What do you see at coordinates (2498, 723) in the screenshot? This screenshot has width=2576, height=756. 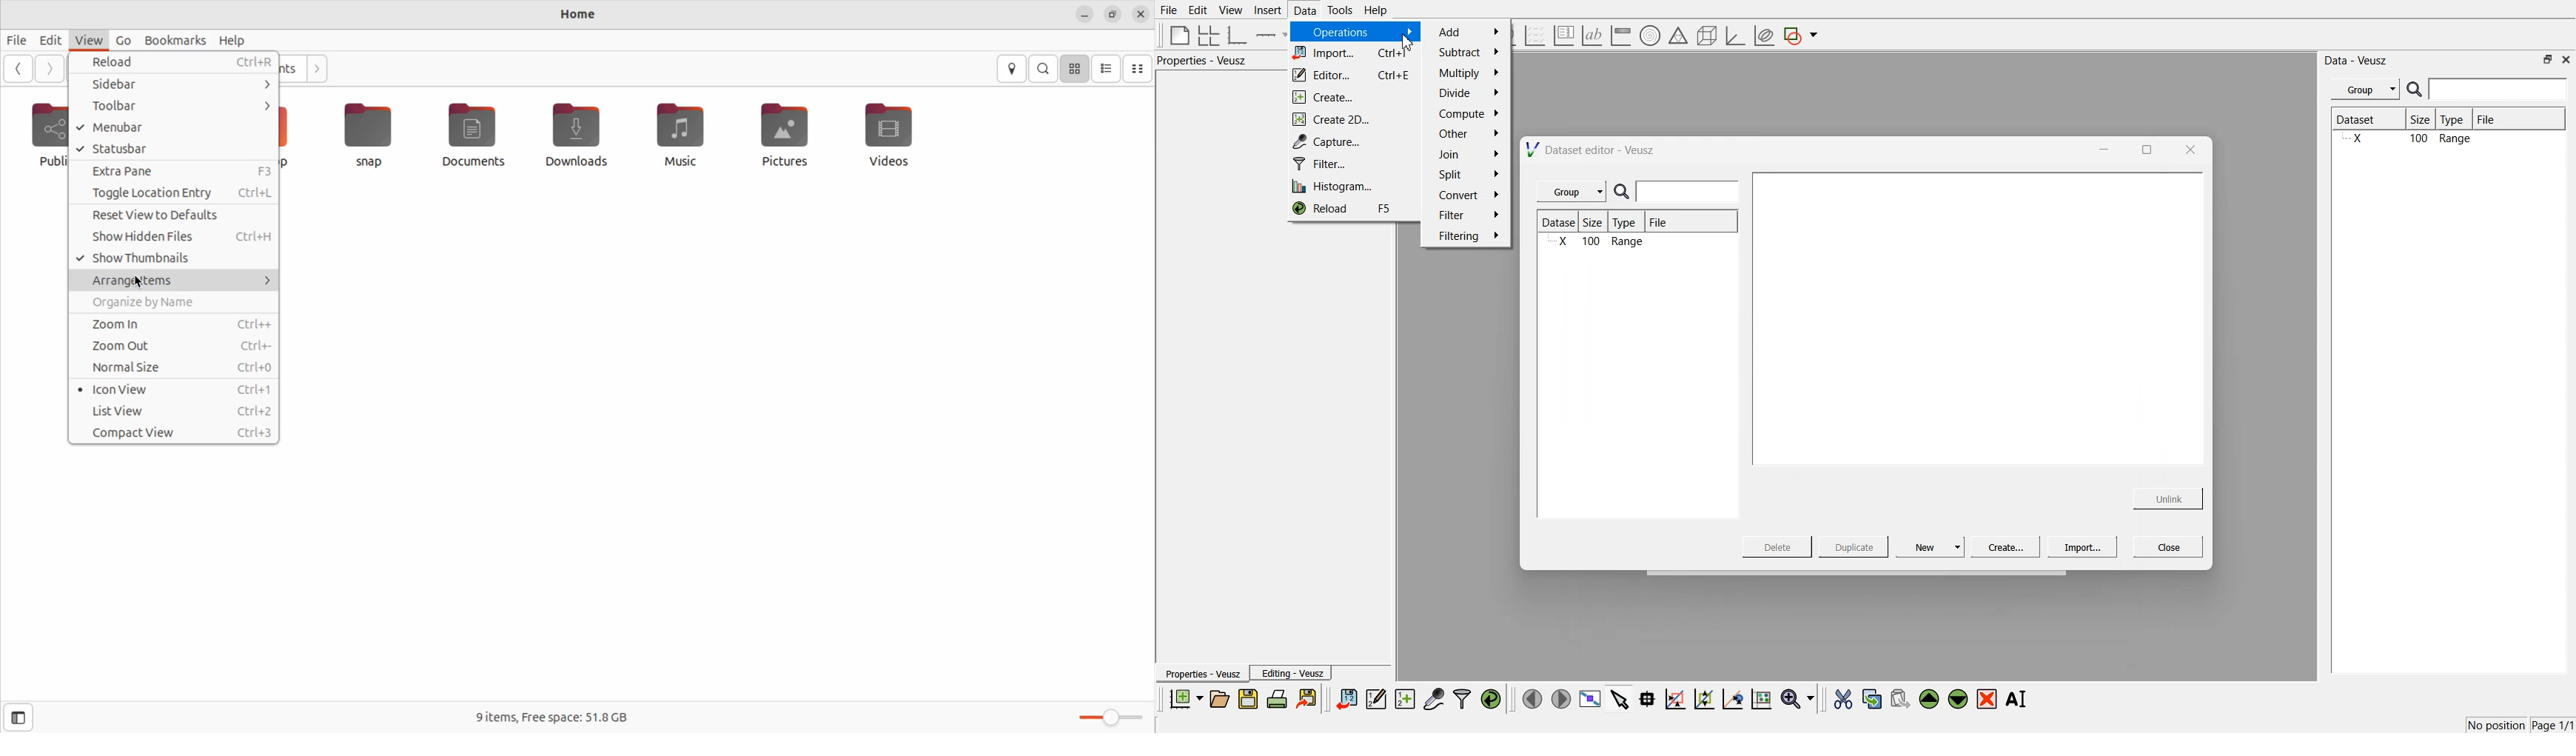 I see `No position` at bounding box center [2498, 723].